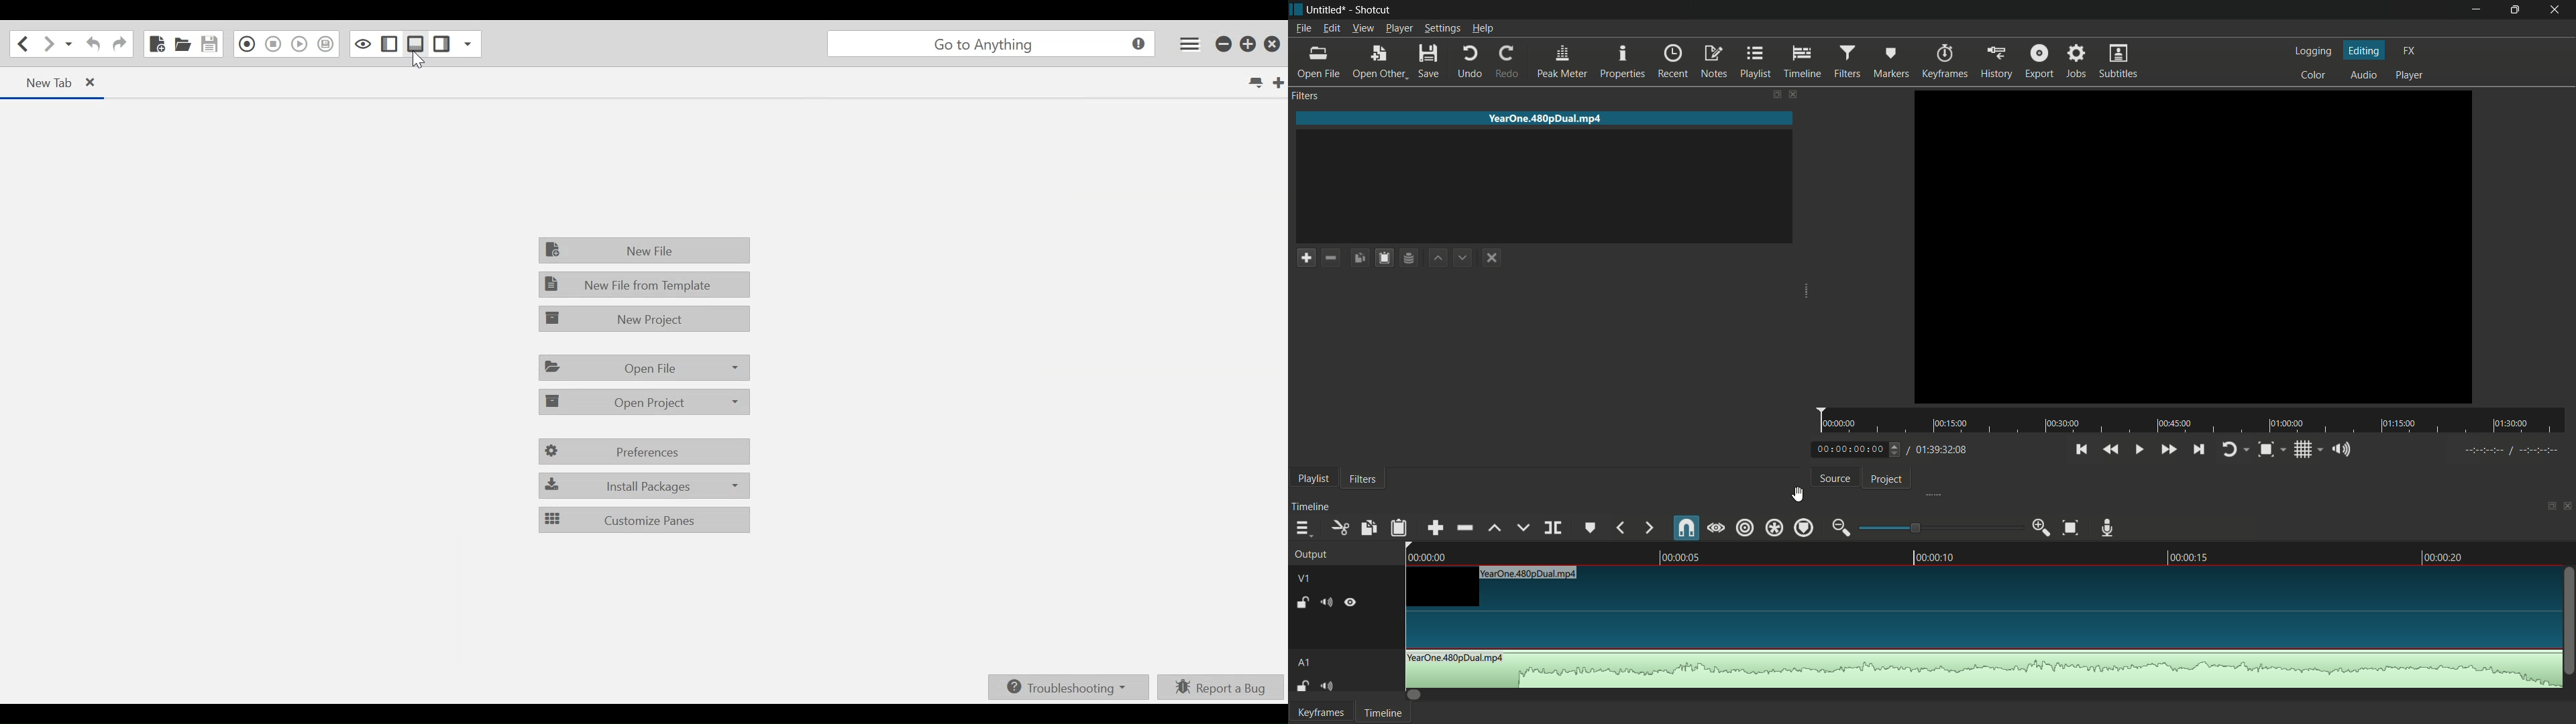 The height and width of the screenshot is (728, 2576). I want to click on 00:00:20, so click(2444, 558).